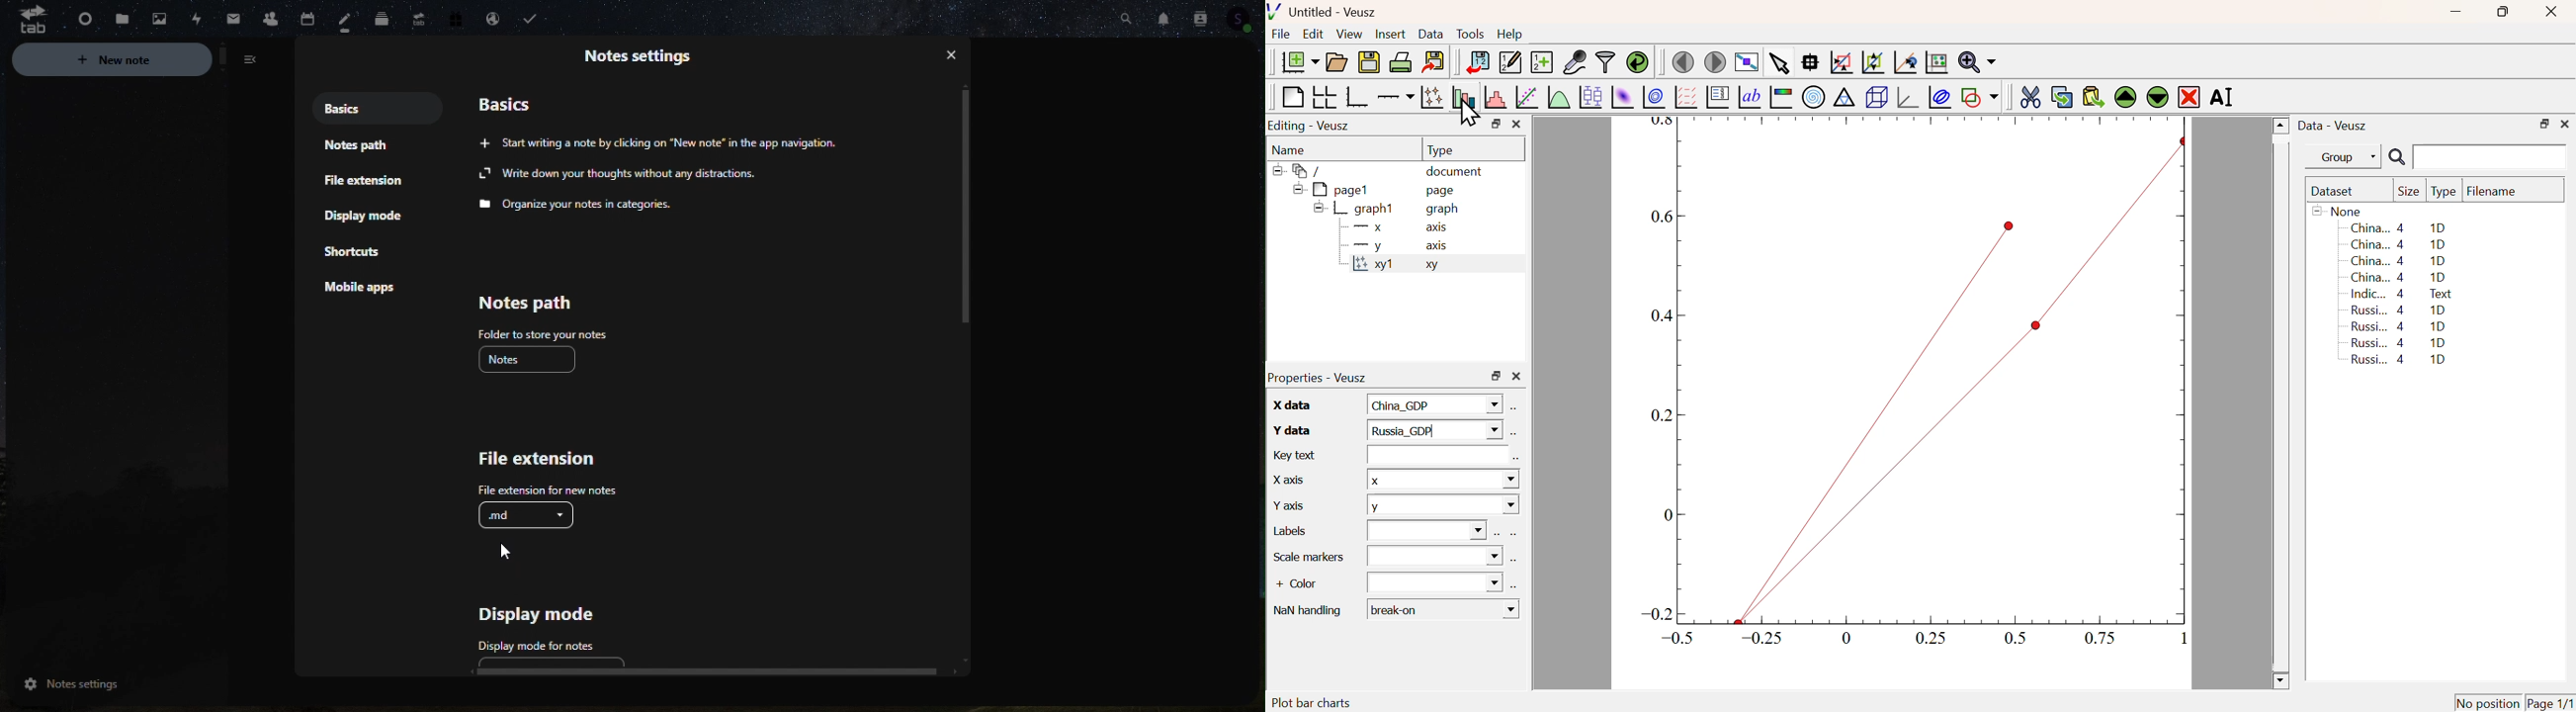 This screenshot has height=728, width=2576. I want to click on y axis, so click(1394, 245).